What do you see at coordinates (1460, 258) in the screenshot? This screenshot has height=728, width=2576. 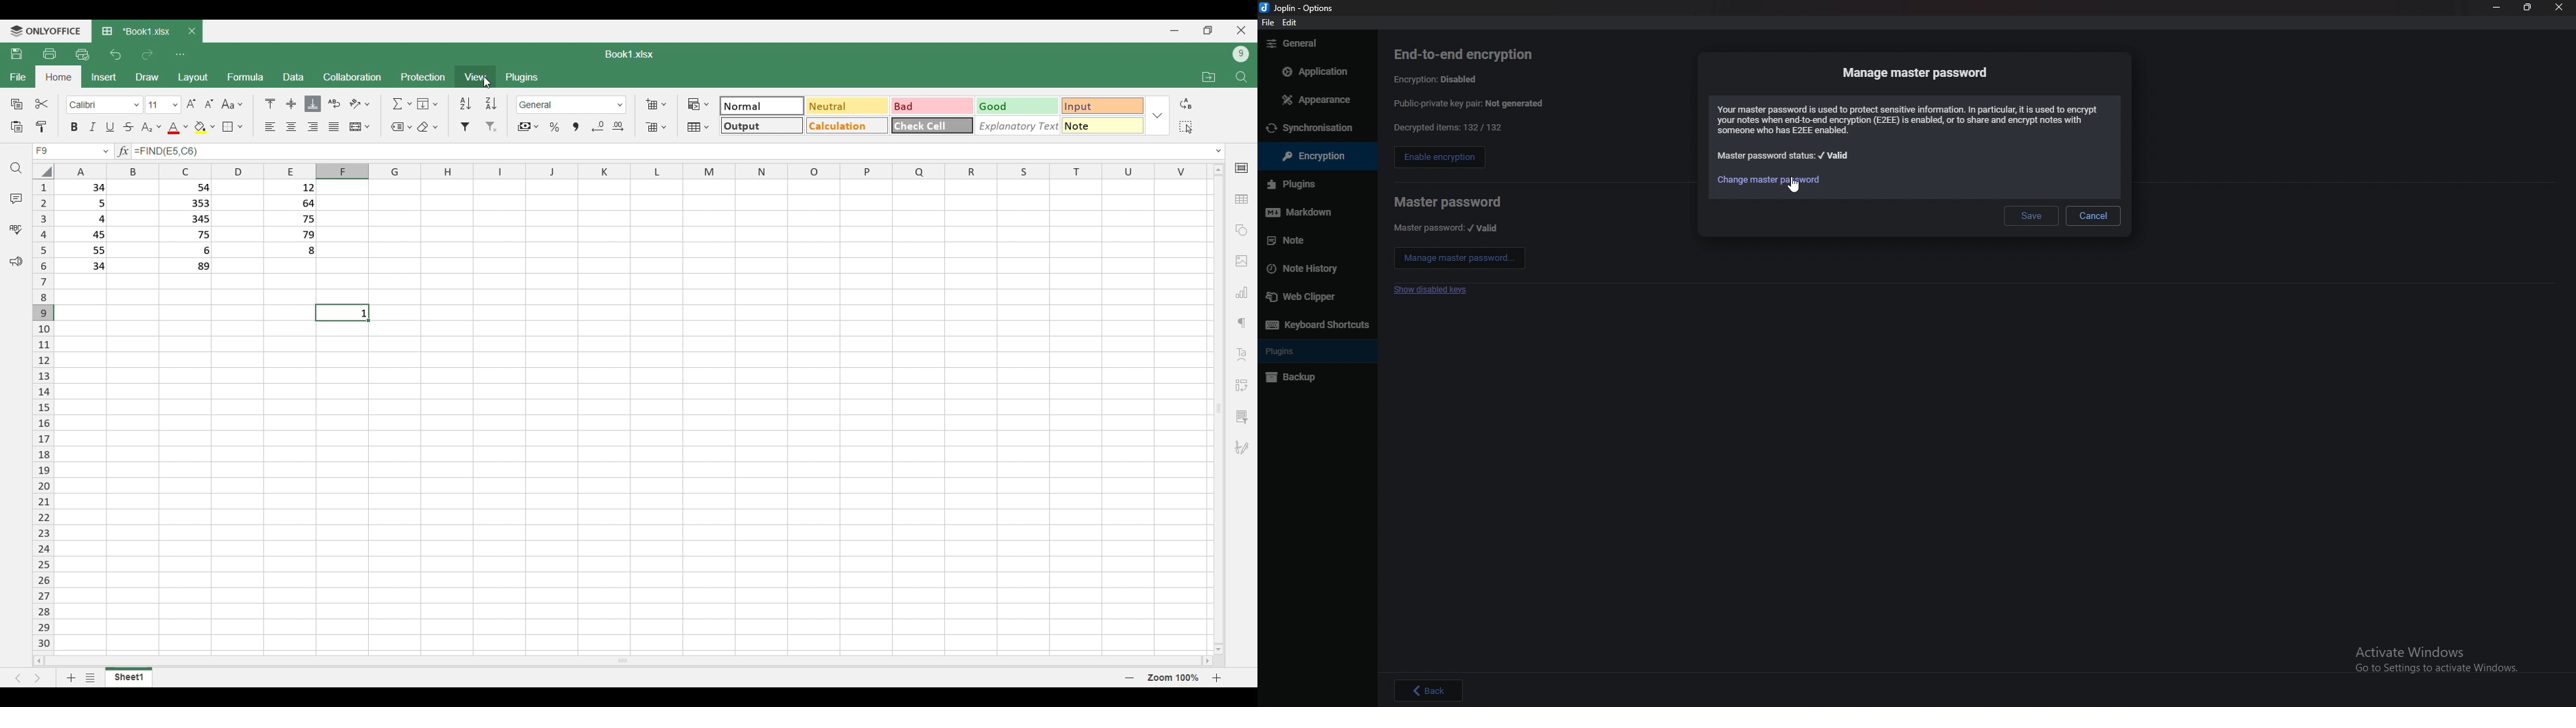 I see `manage master password` at bounding box center [1460, 258].